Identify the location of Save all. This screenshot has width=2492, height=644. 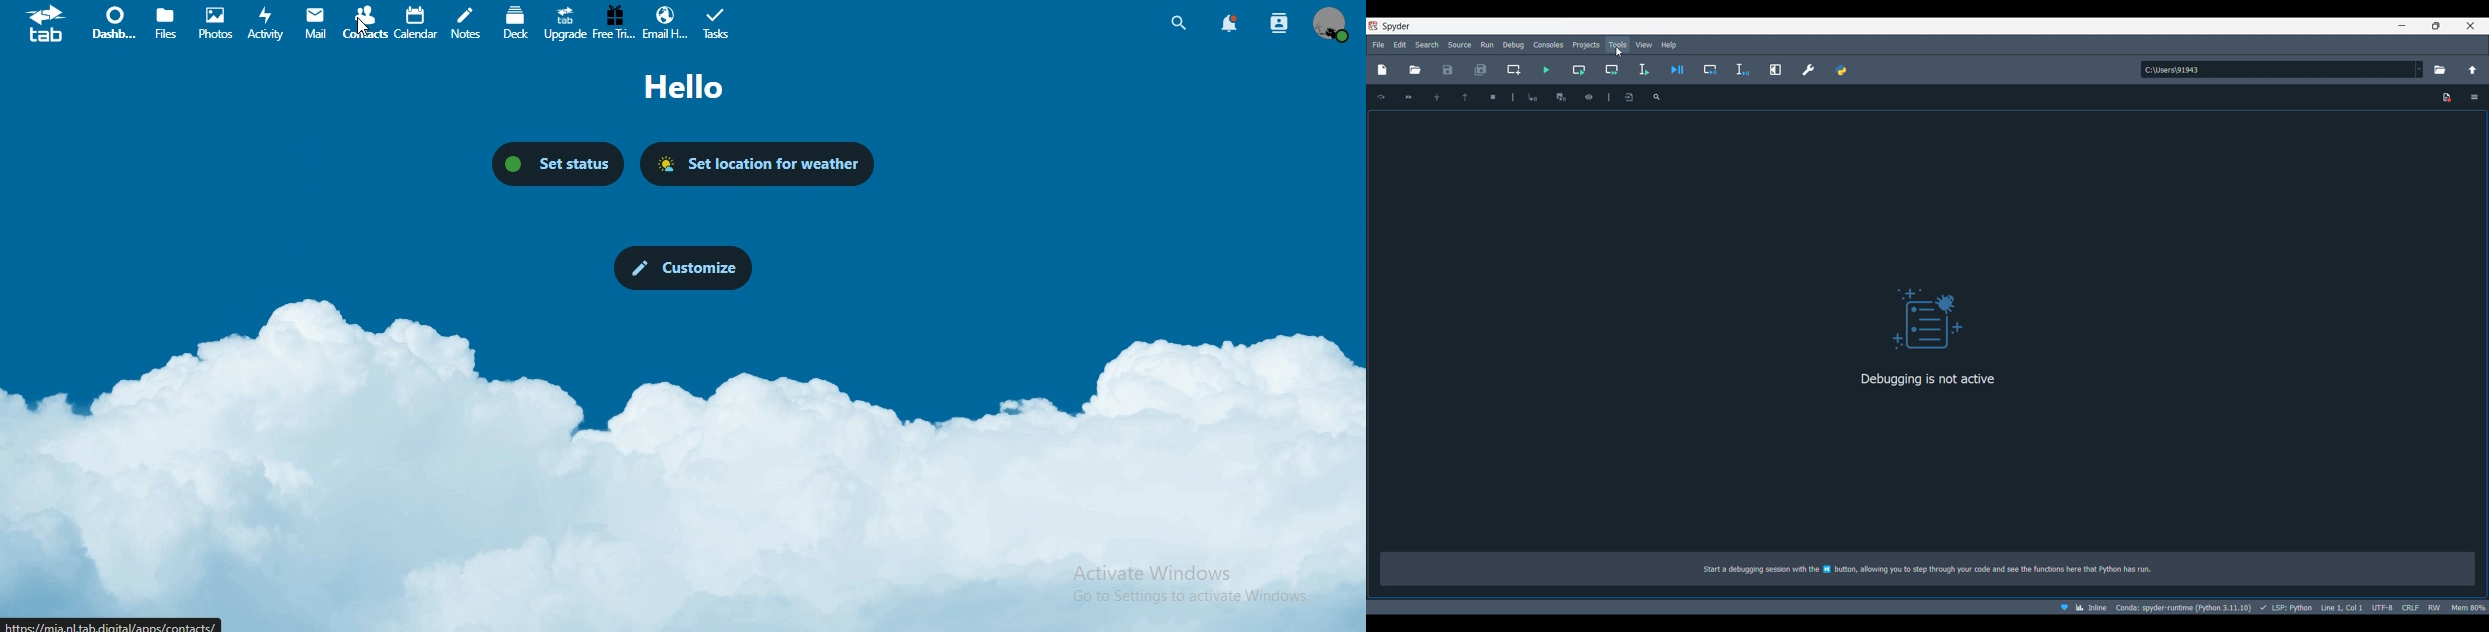
(1481, 70).